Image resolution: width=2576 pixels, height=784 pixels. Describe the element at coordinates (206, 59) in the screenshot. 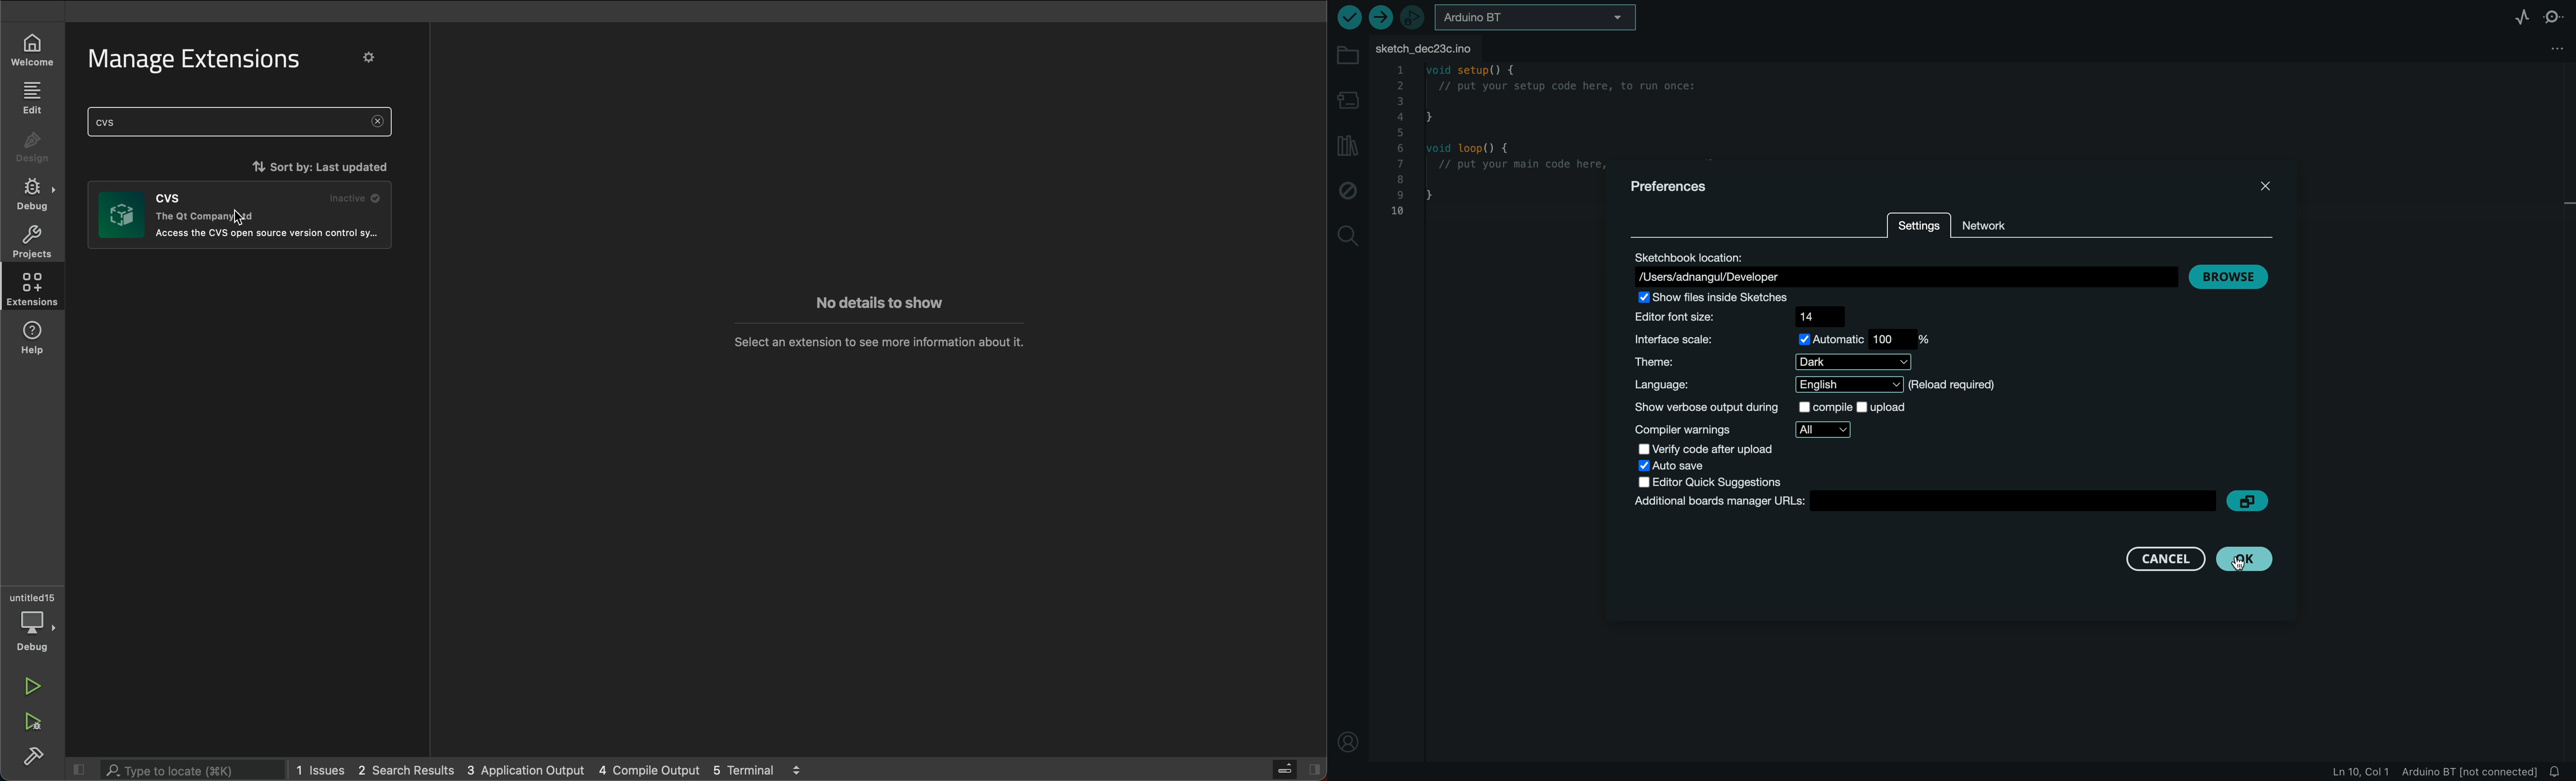

I see `manage extensions` at that location.